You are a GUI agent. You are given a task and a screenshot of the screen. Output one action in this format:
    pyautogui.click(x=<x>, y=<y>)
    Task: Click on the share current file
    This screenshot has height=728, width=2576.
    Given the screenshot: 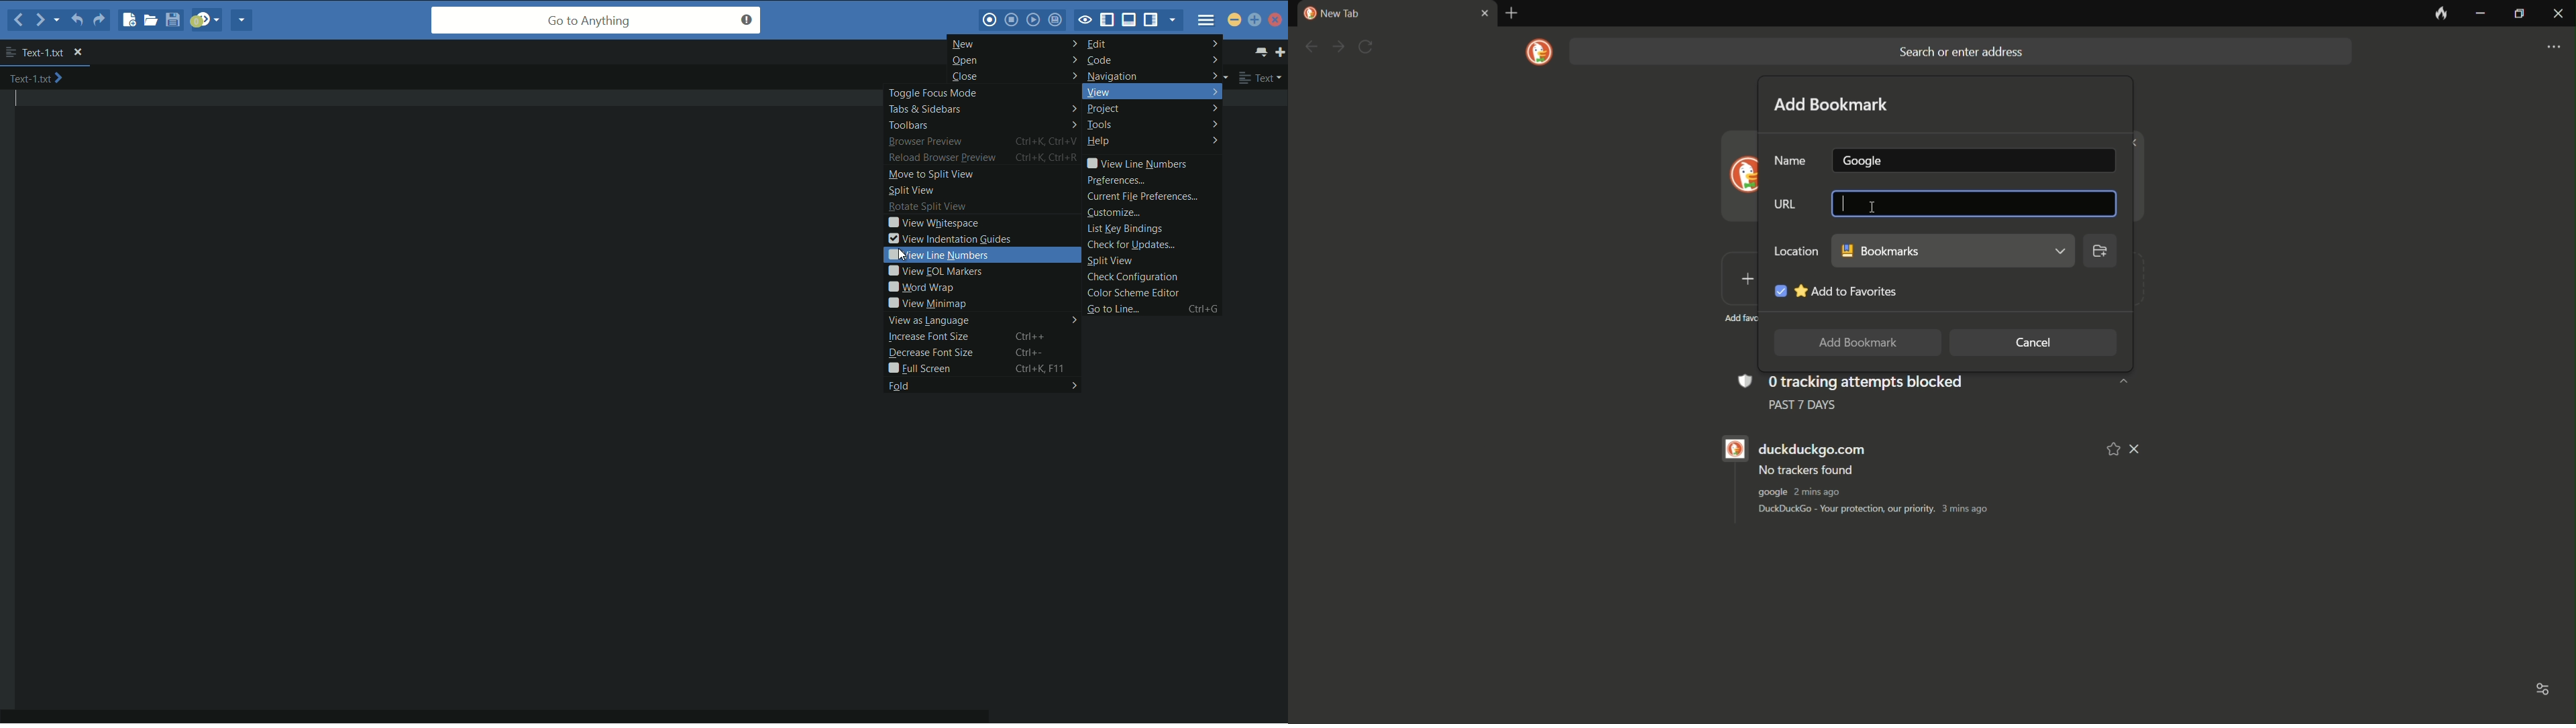 What is the action you would take?
    pyautogui.click(x=244, y=21)
    